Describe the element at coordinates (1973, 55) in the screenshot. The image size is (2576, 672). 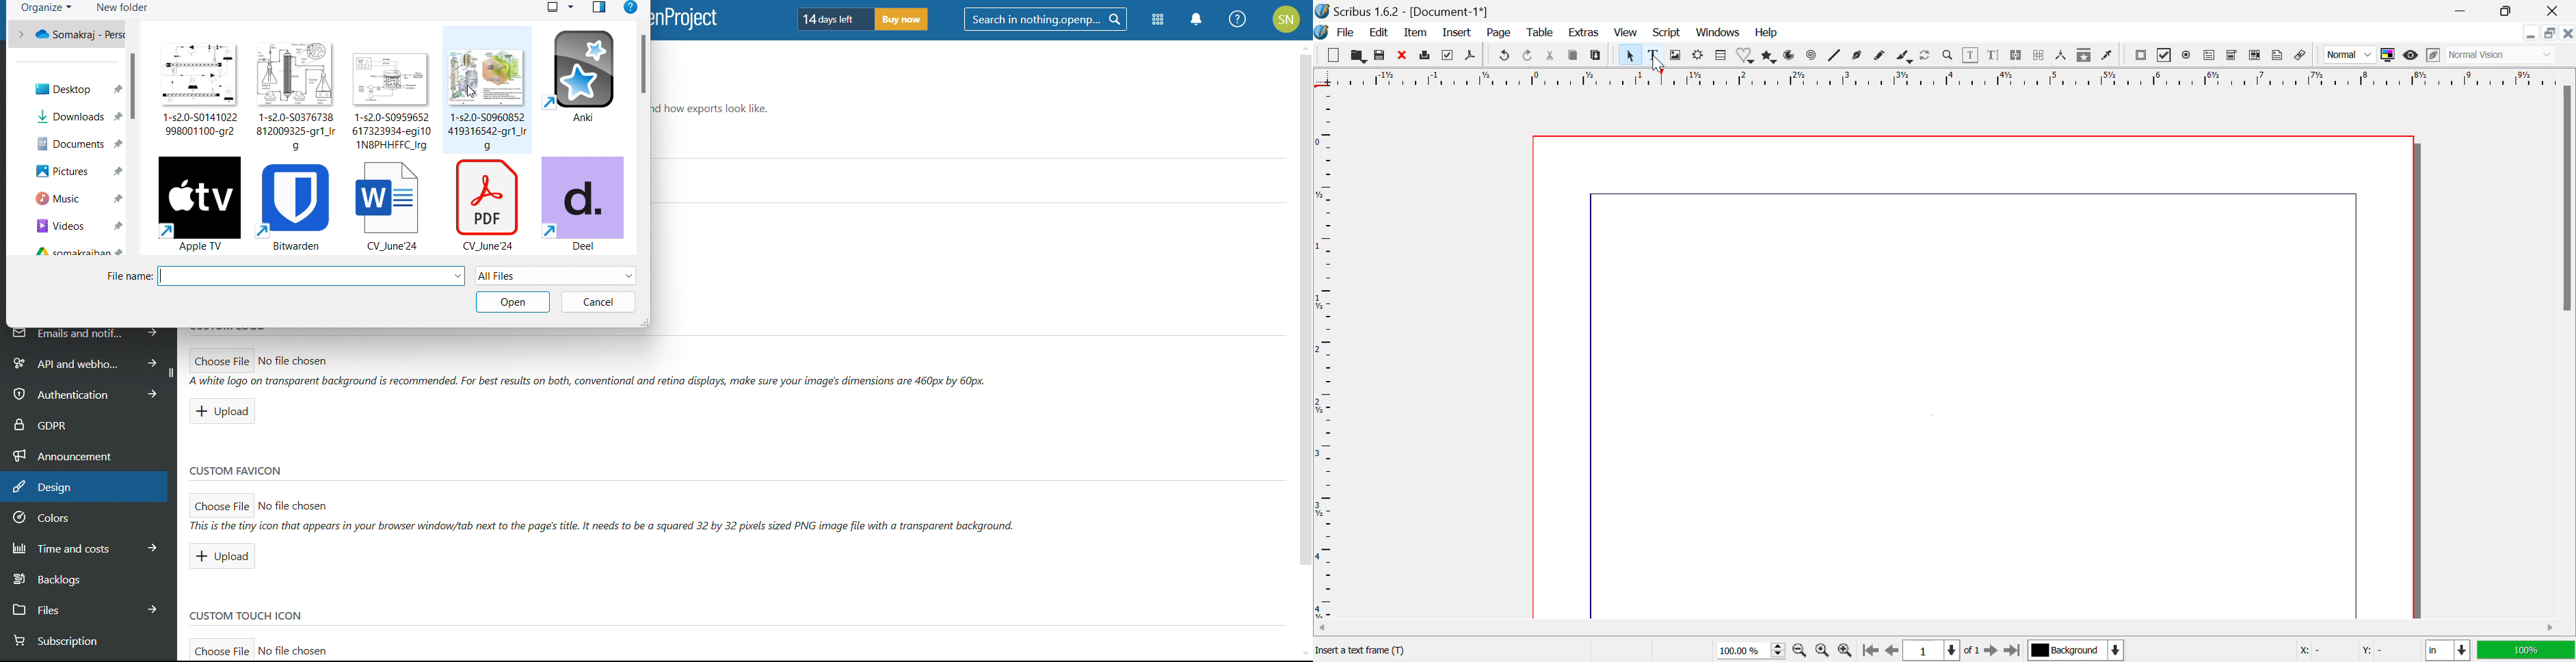
I see `Edit Content in Frames` at that location.